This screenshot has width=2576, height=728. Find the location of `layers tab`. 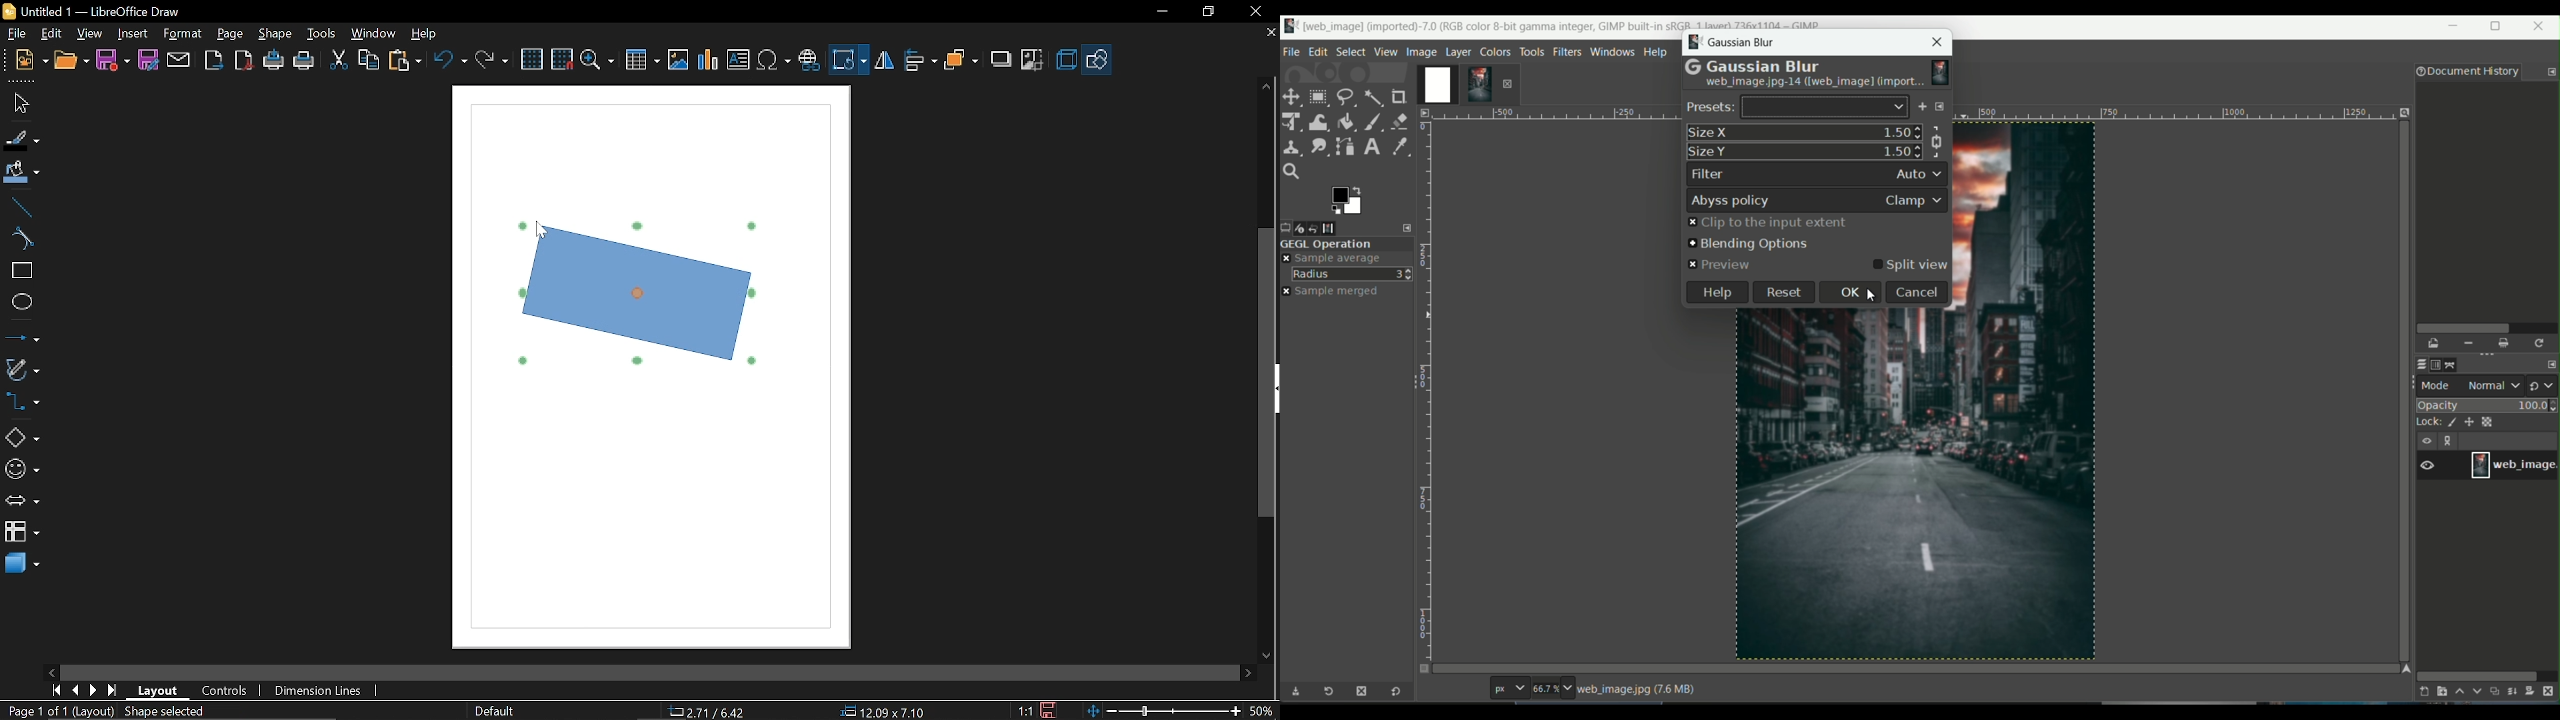

layers tab is located at coordinates (1460, 51).